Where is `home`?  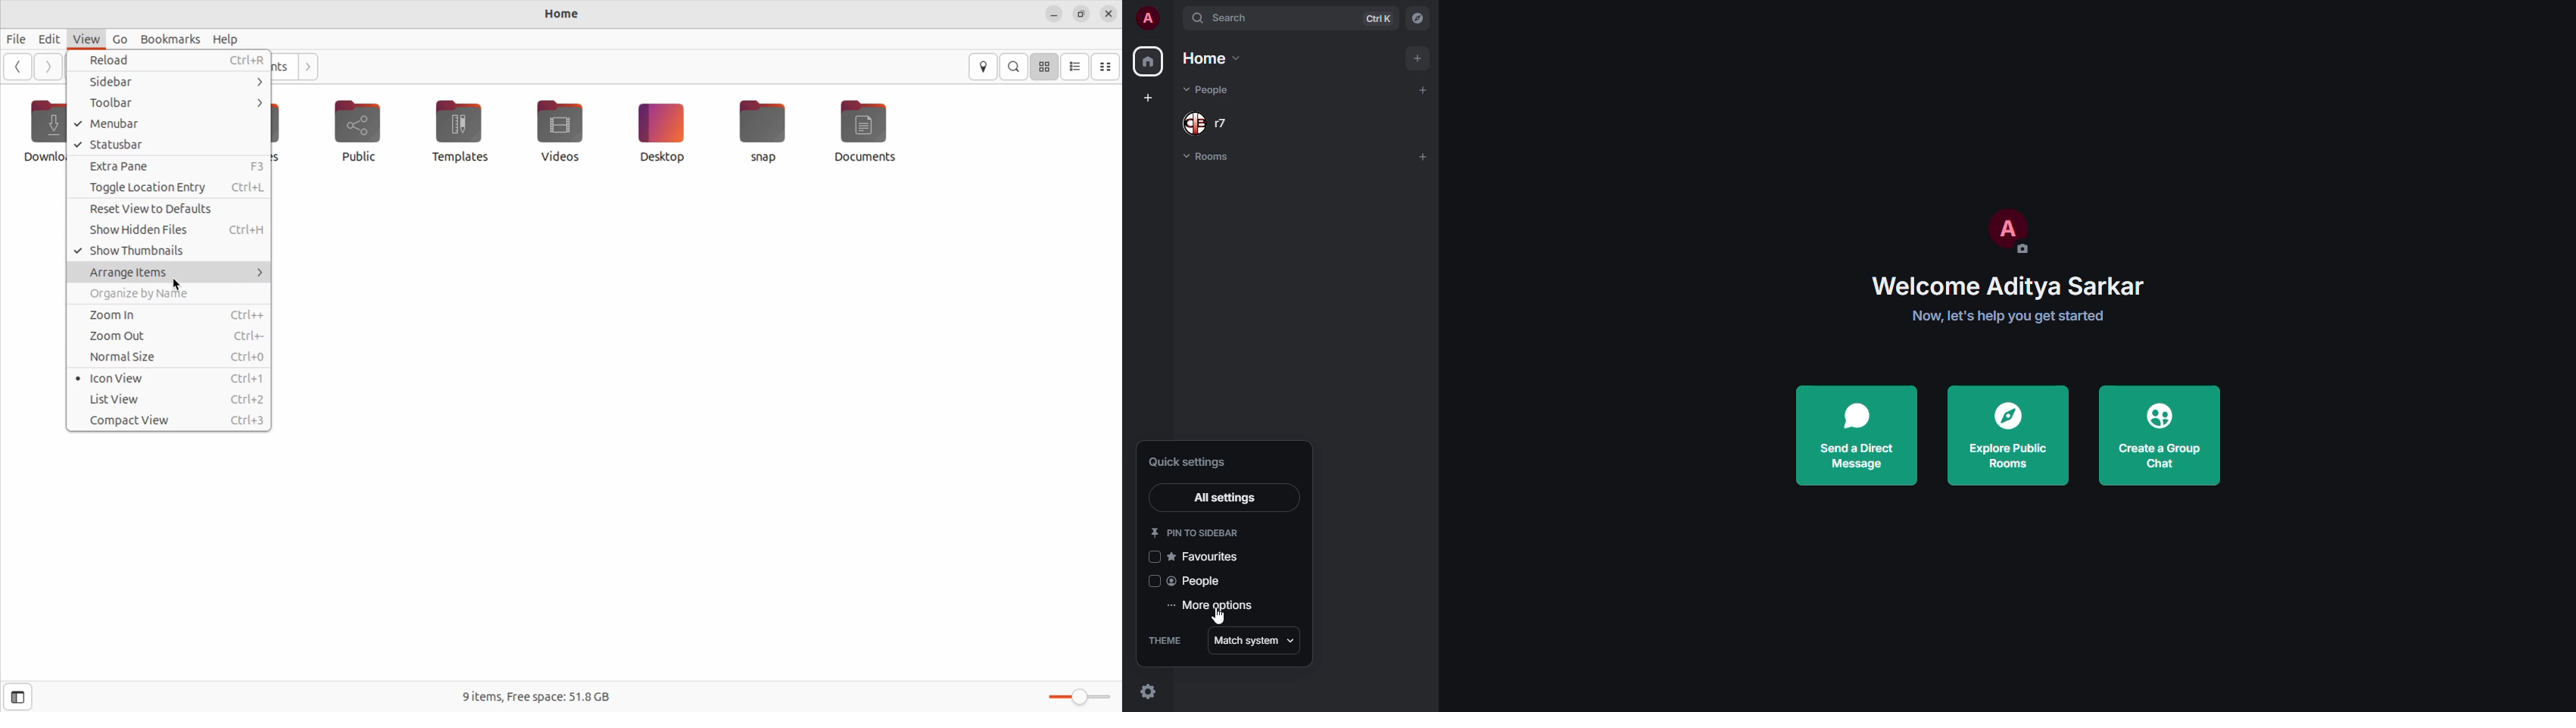 home is located at coordinates (1216, 58).